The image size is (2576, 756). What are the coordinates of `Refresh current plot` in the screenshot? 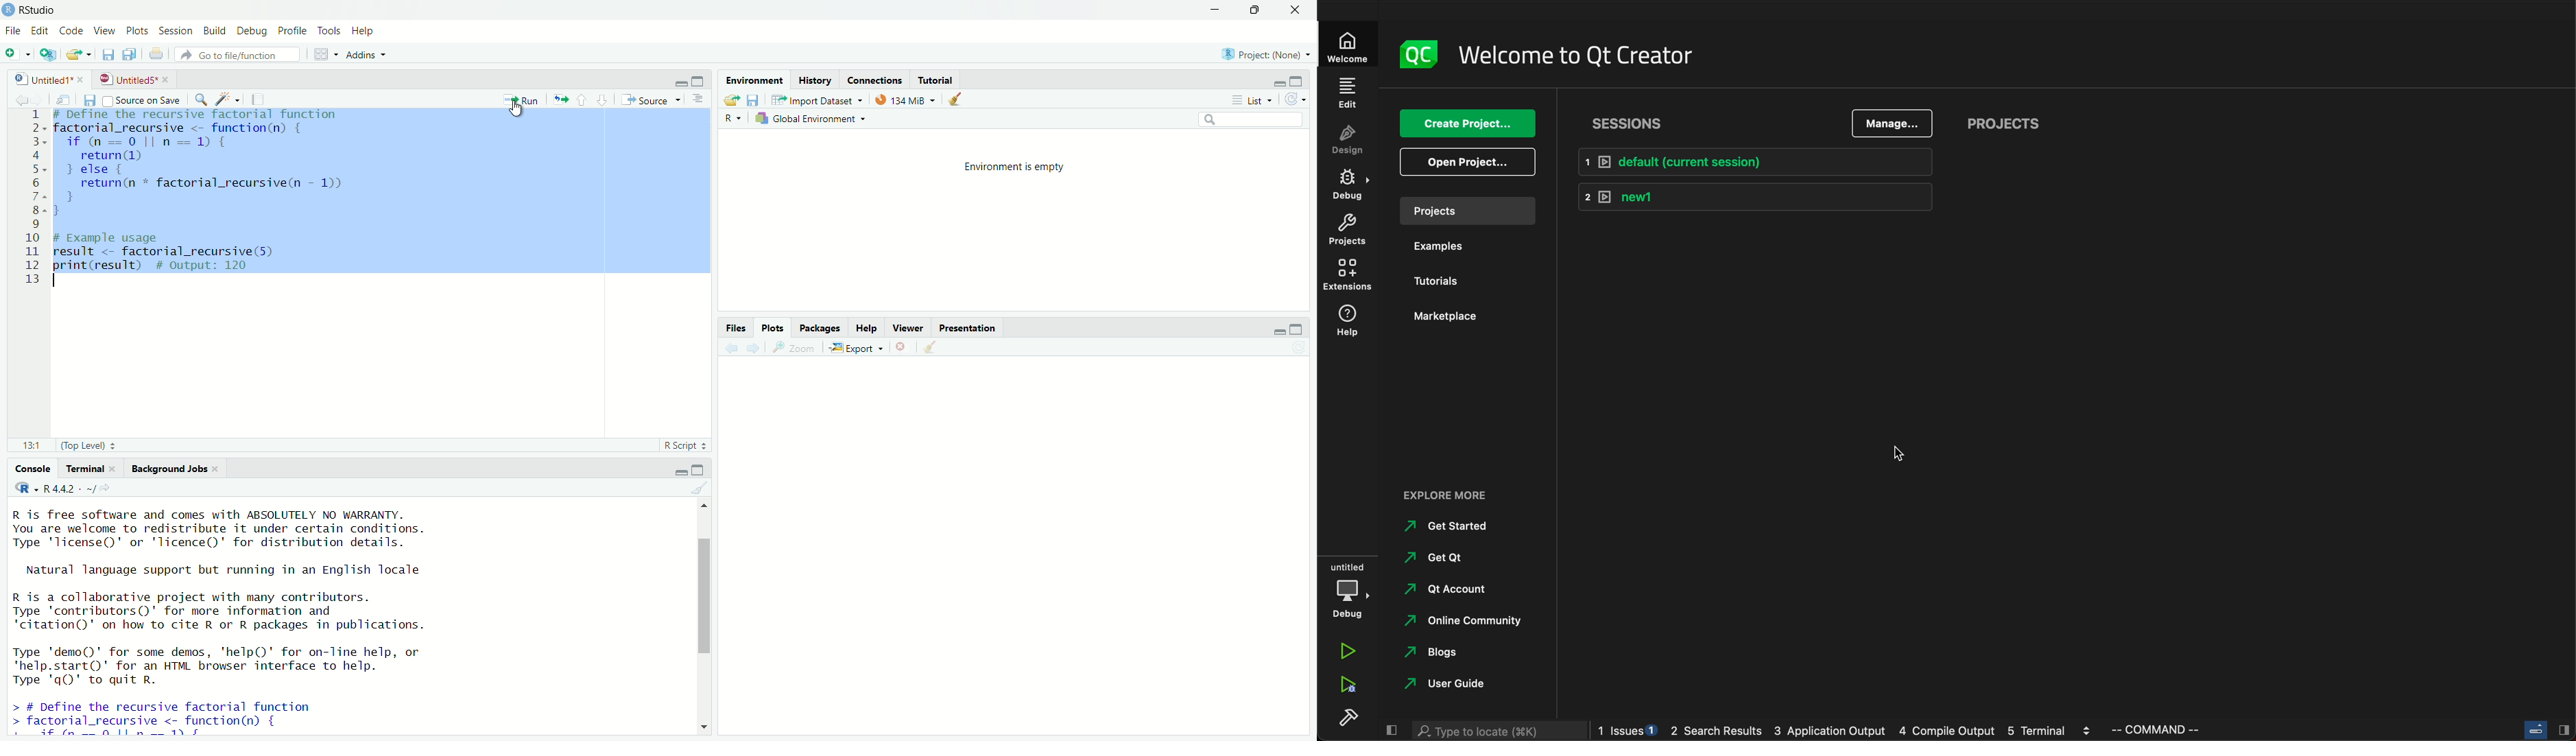 It's located at (1298, 348).